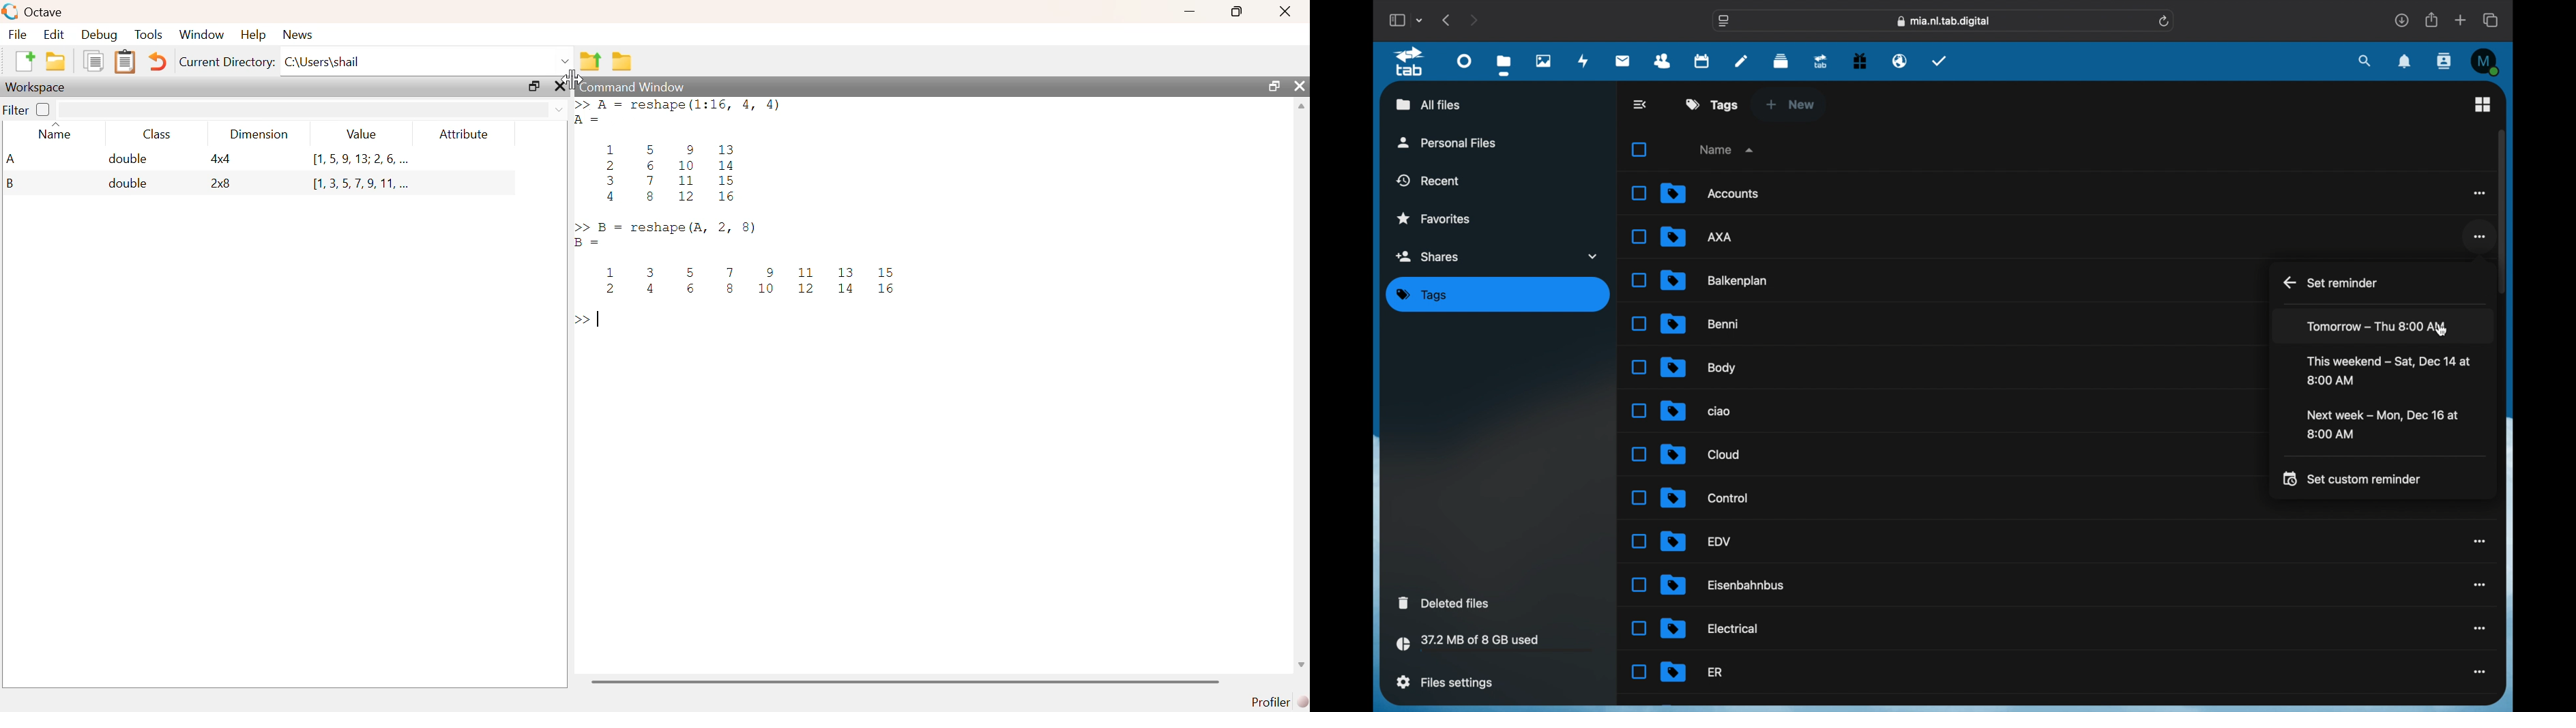 The image size is (2576, 728). Describe the element at coordinates (57, 61) in the screenshot. I see `open an existing file in editor` at that location.